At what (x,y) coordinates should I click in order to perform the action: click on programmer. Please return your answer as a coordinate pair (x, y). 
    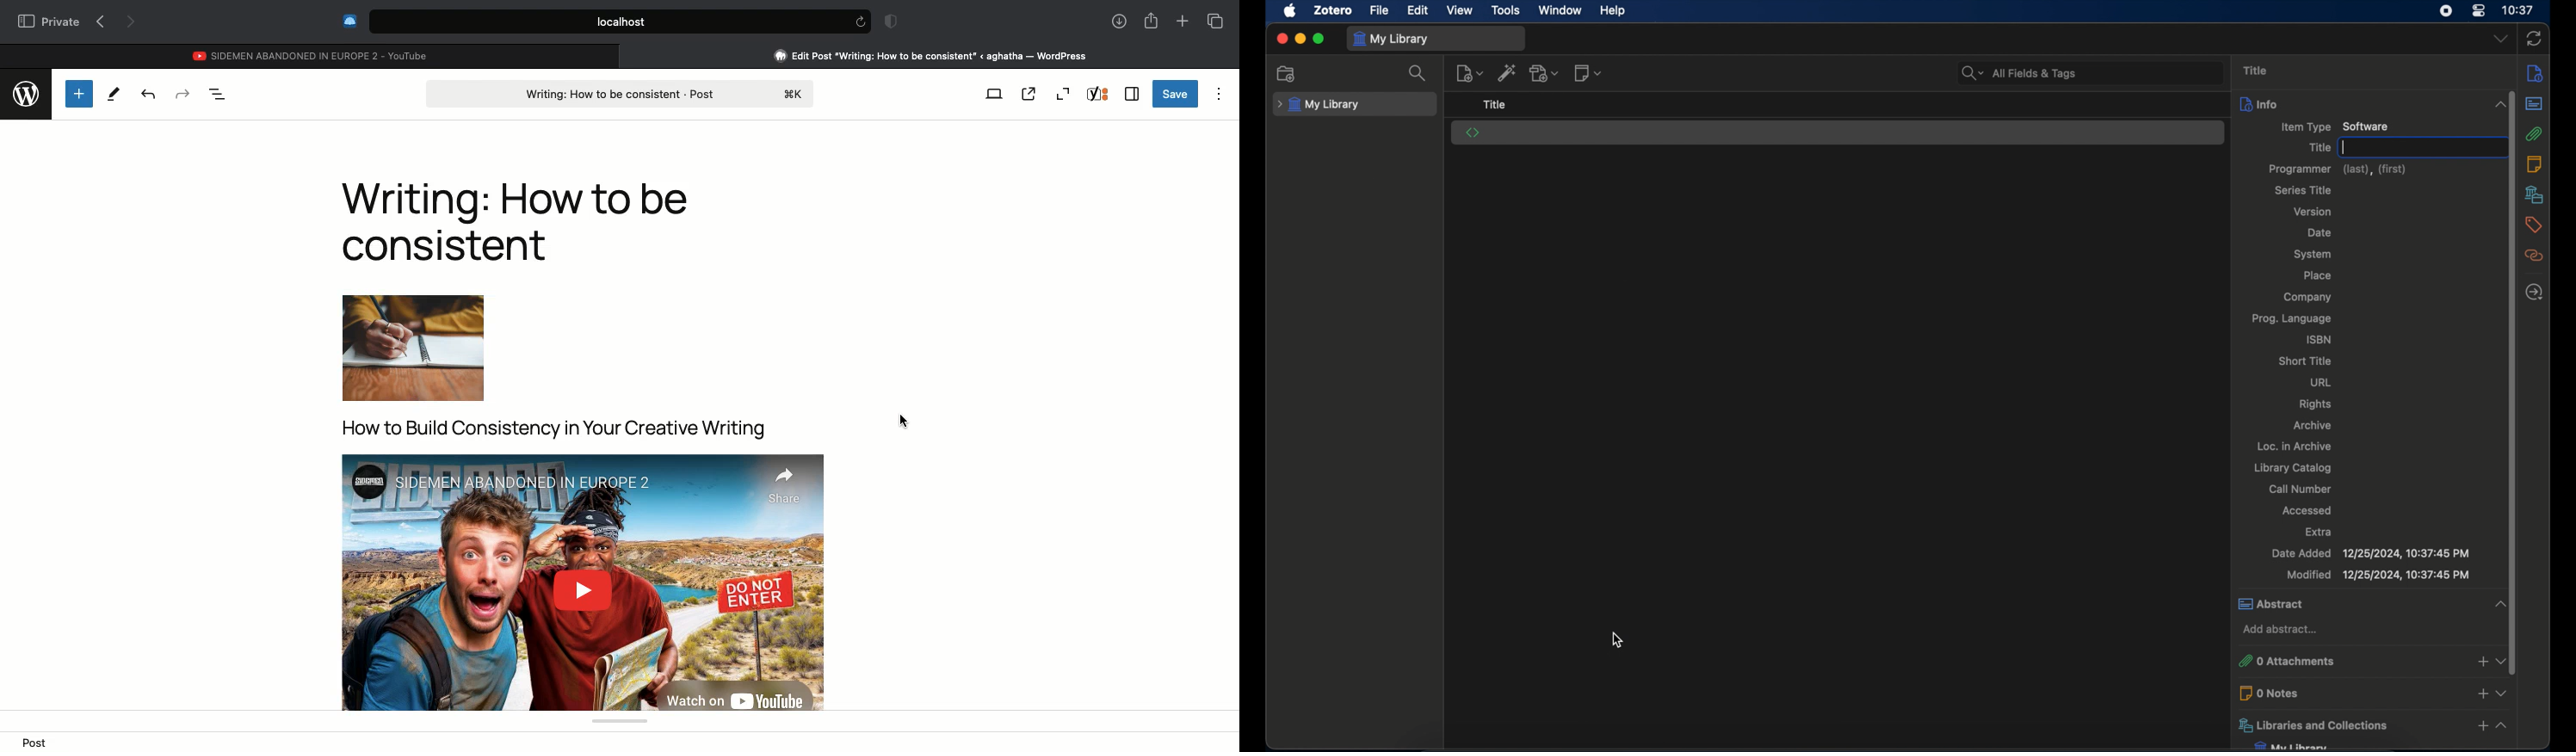
    Looking at the image, I should click on (2339, 169).